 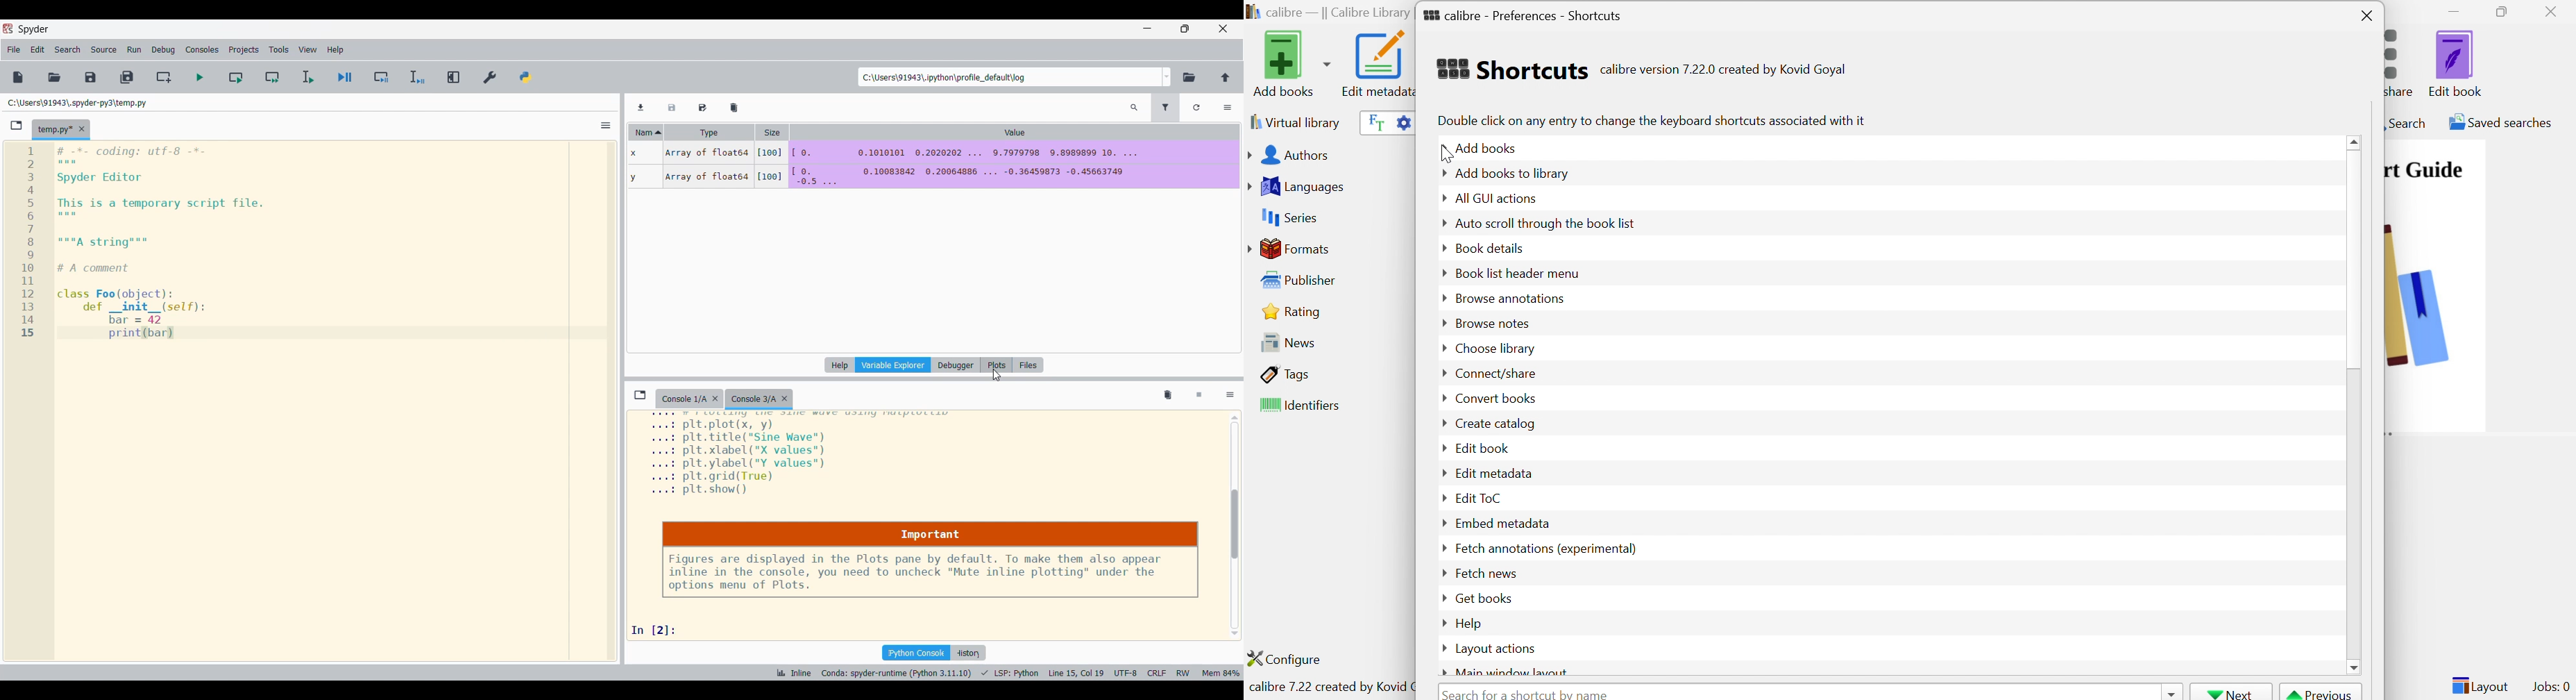 What do you see at coordinates (659, 629) in the screenshot?
I see `input` at bounding box center [659, 629].